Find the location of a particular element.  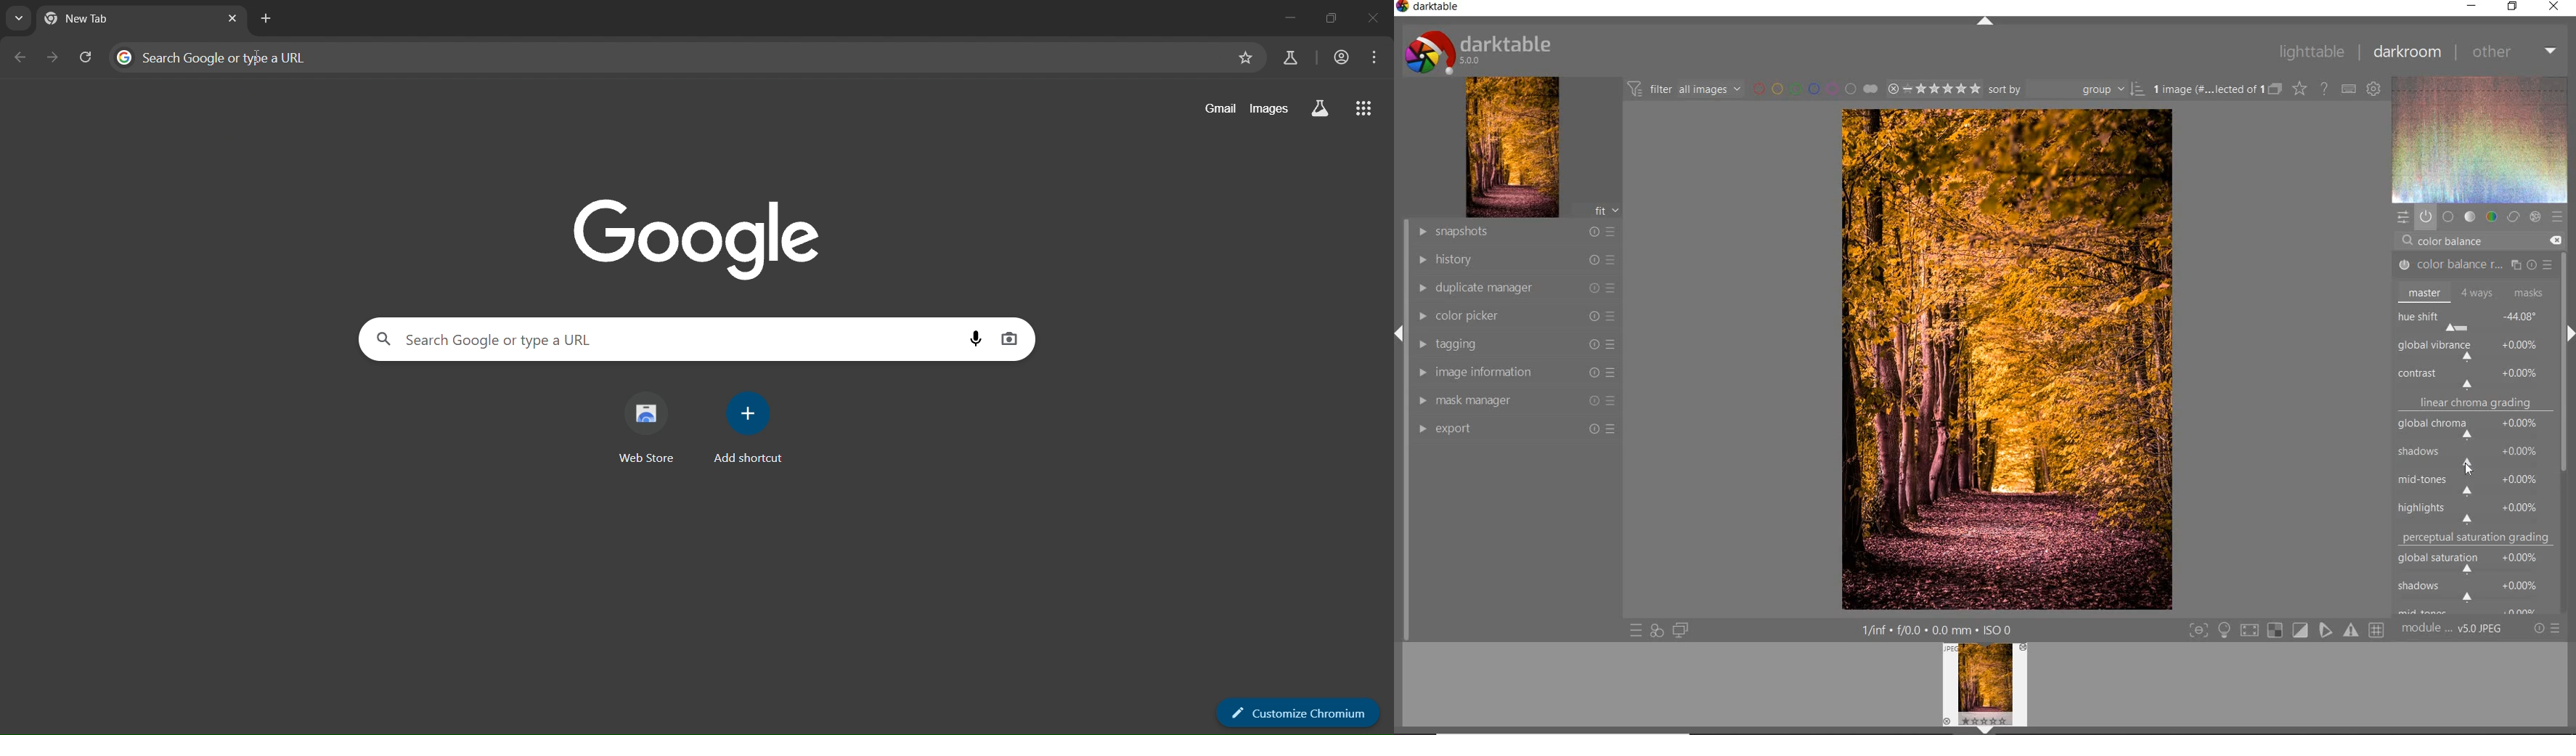

contrast is located at coordinates (2474, 377).